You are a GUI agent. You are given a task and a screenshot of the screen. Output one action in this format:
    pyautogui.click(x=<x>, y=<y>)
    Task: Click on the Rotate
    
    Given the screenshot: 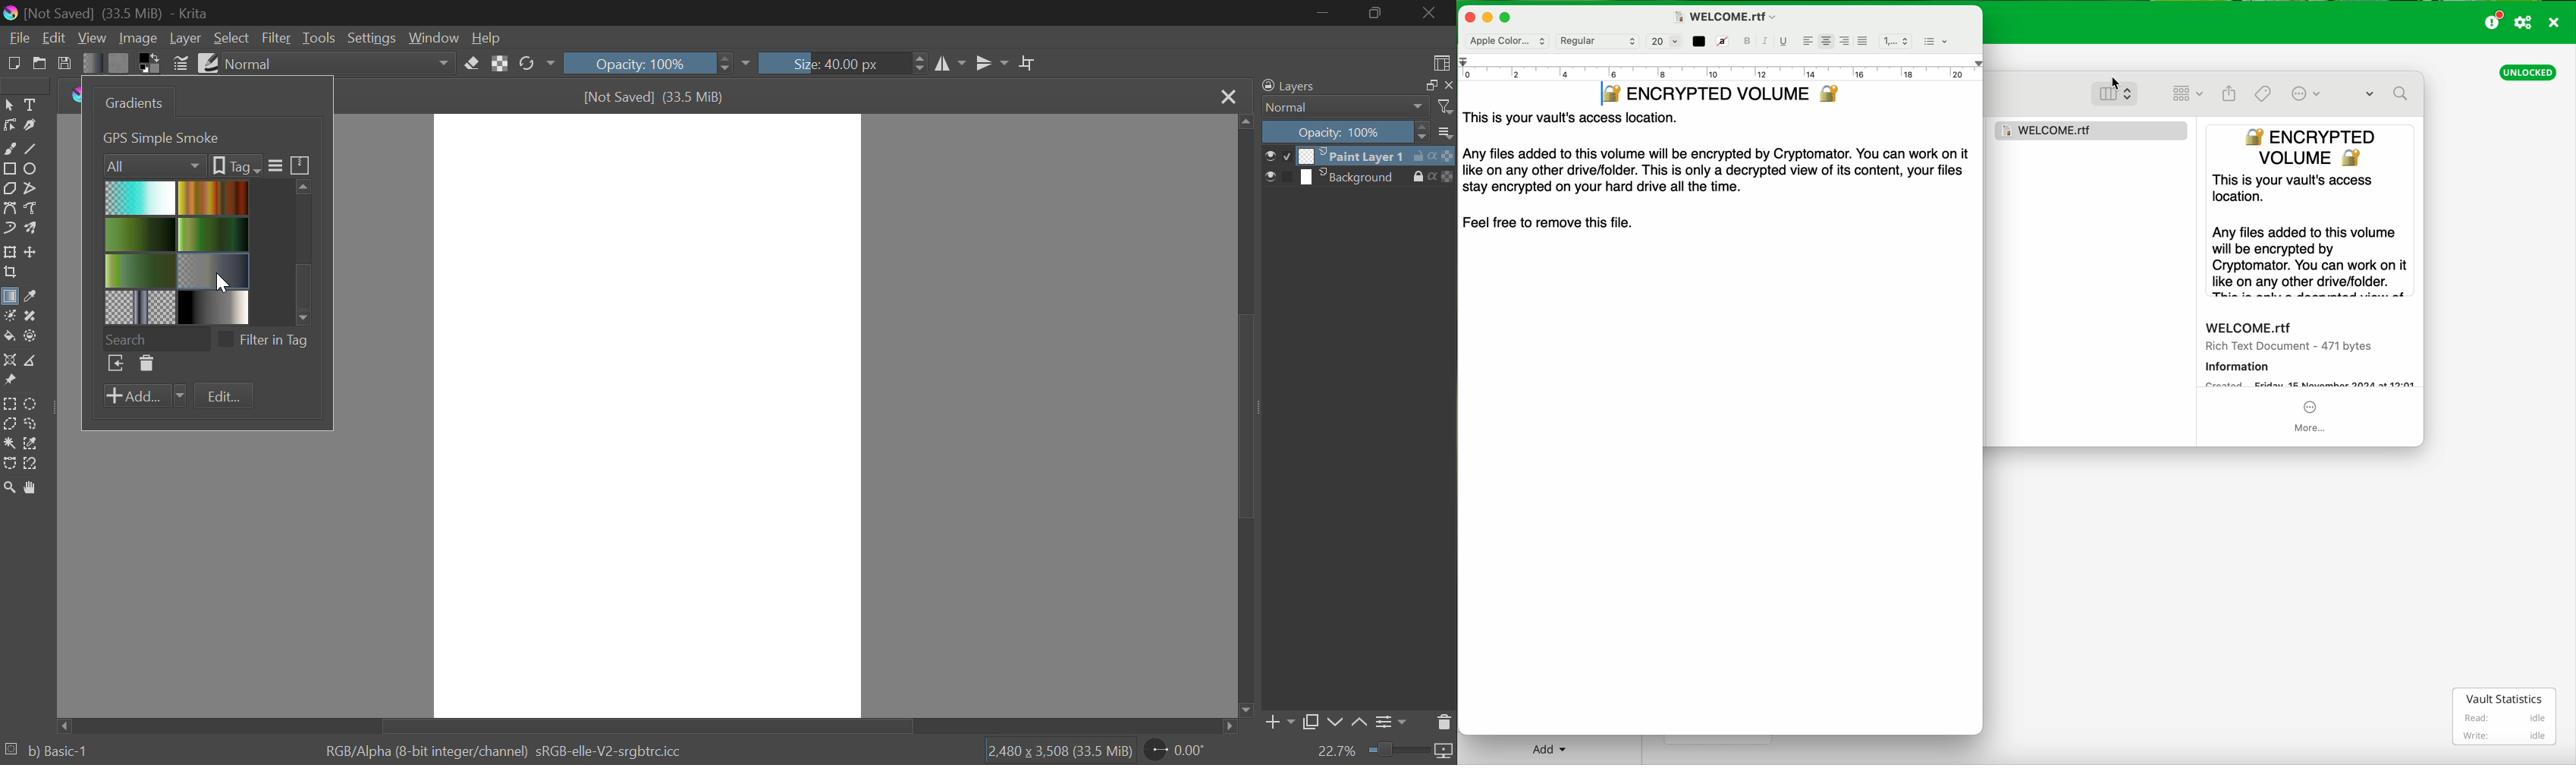 What is the action you would take?
    pyautogui.click(x=536, y=65)
    